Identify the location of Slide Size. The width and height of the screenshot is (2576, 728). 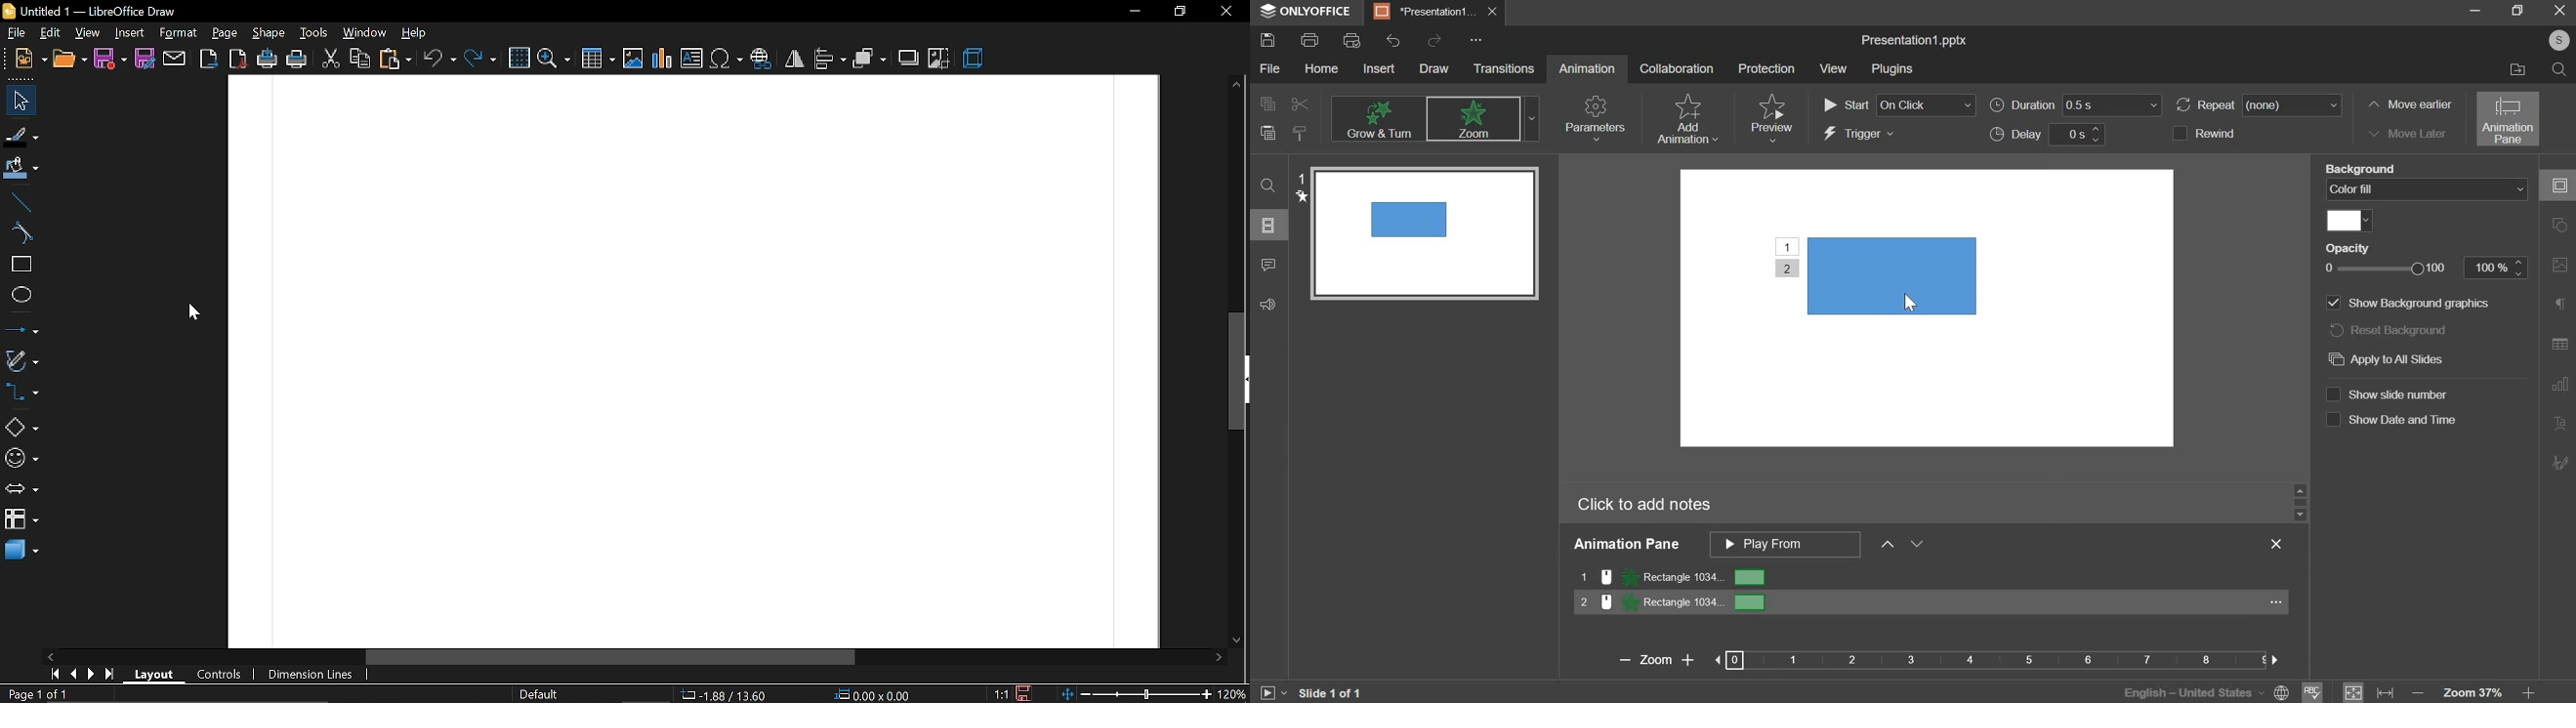
(2560, 305).